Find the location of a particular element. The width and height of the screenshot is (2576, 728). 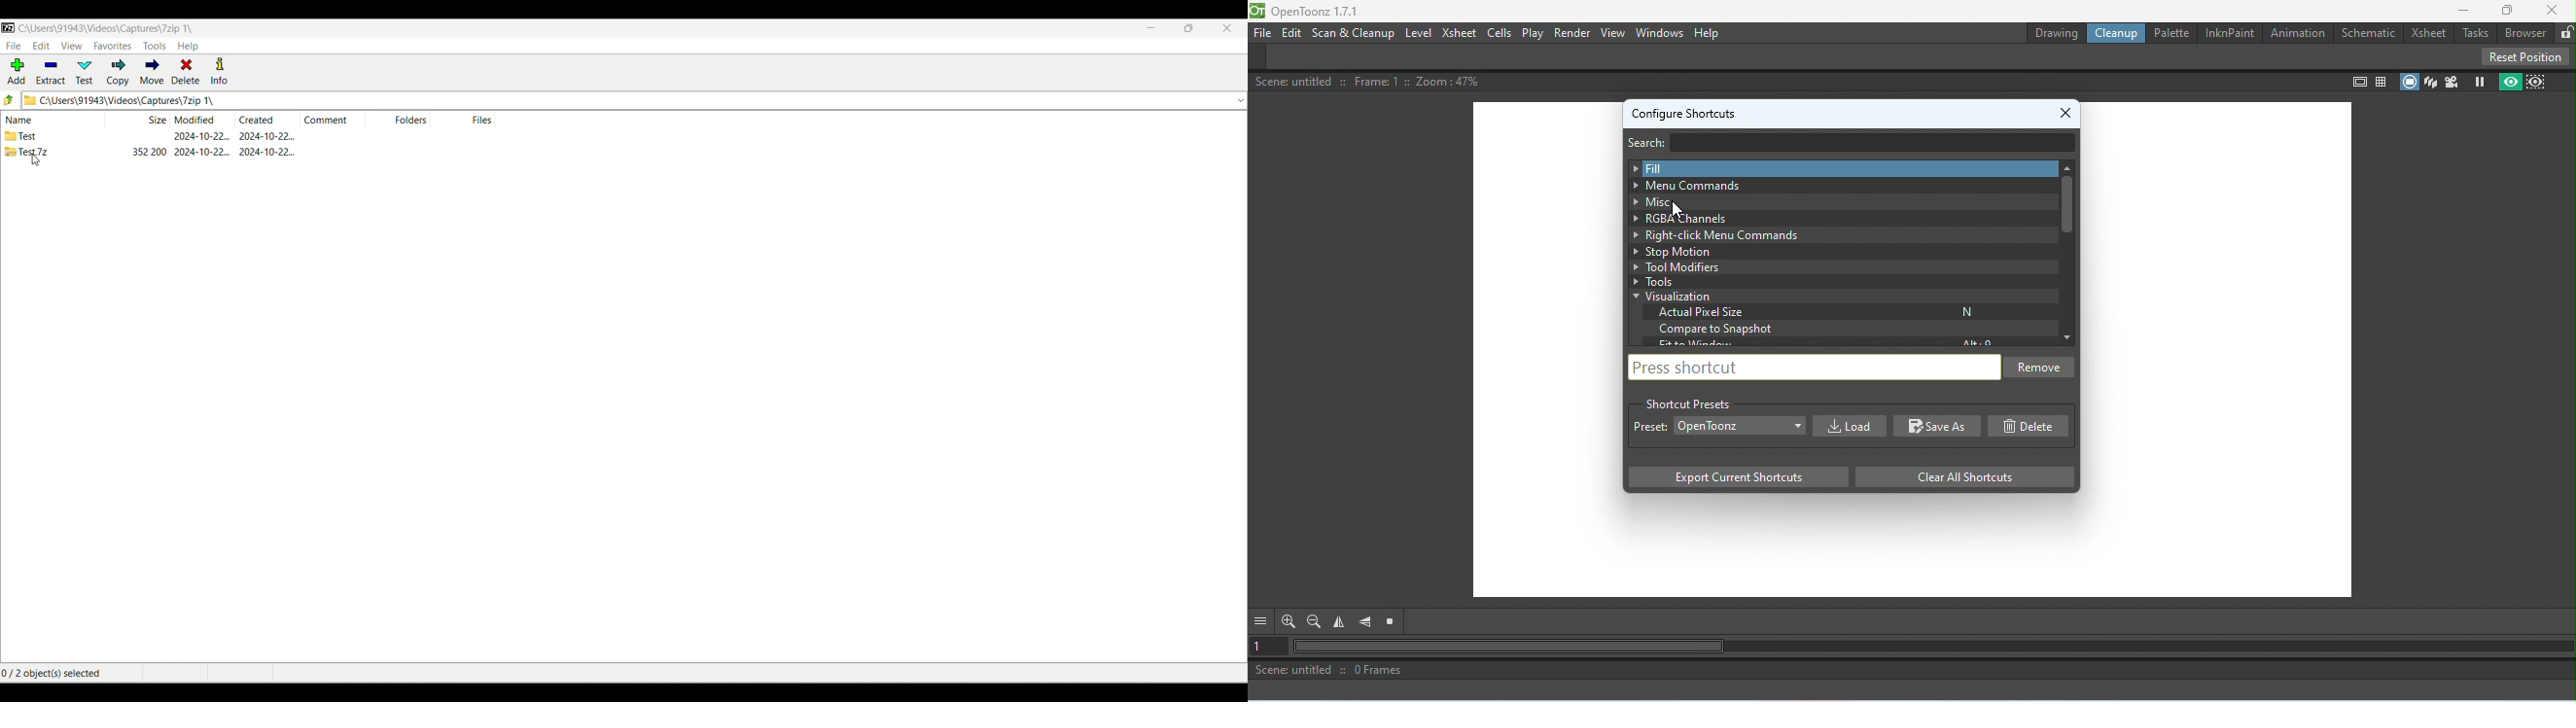

Menu Commands is located at coordinates (1835, 185).